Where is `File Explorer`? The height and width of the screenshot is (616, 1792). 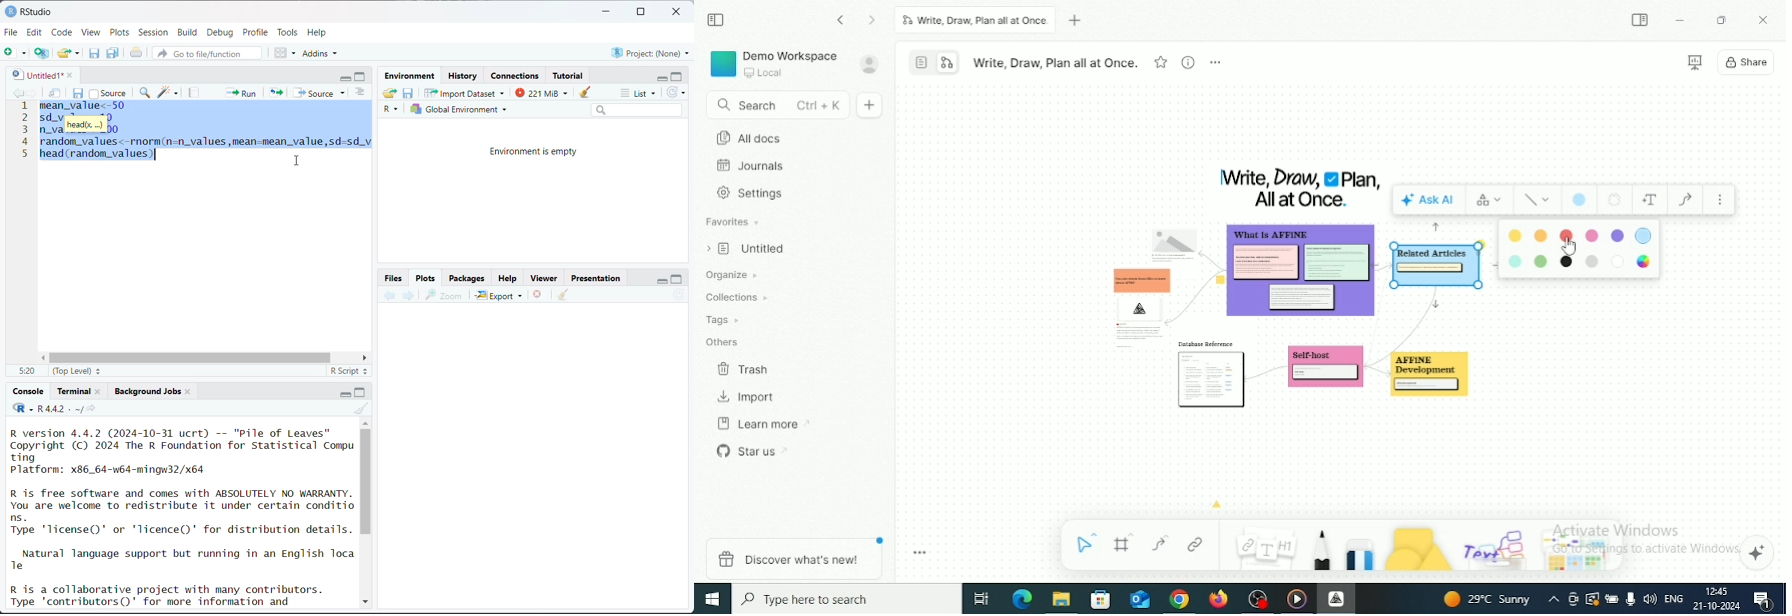
File Explorer is located at coordinates (1061, 600).